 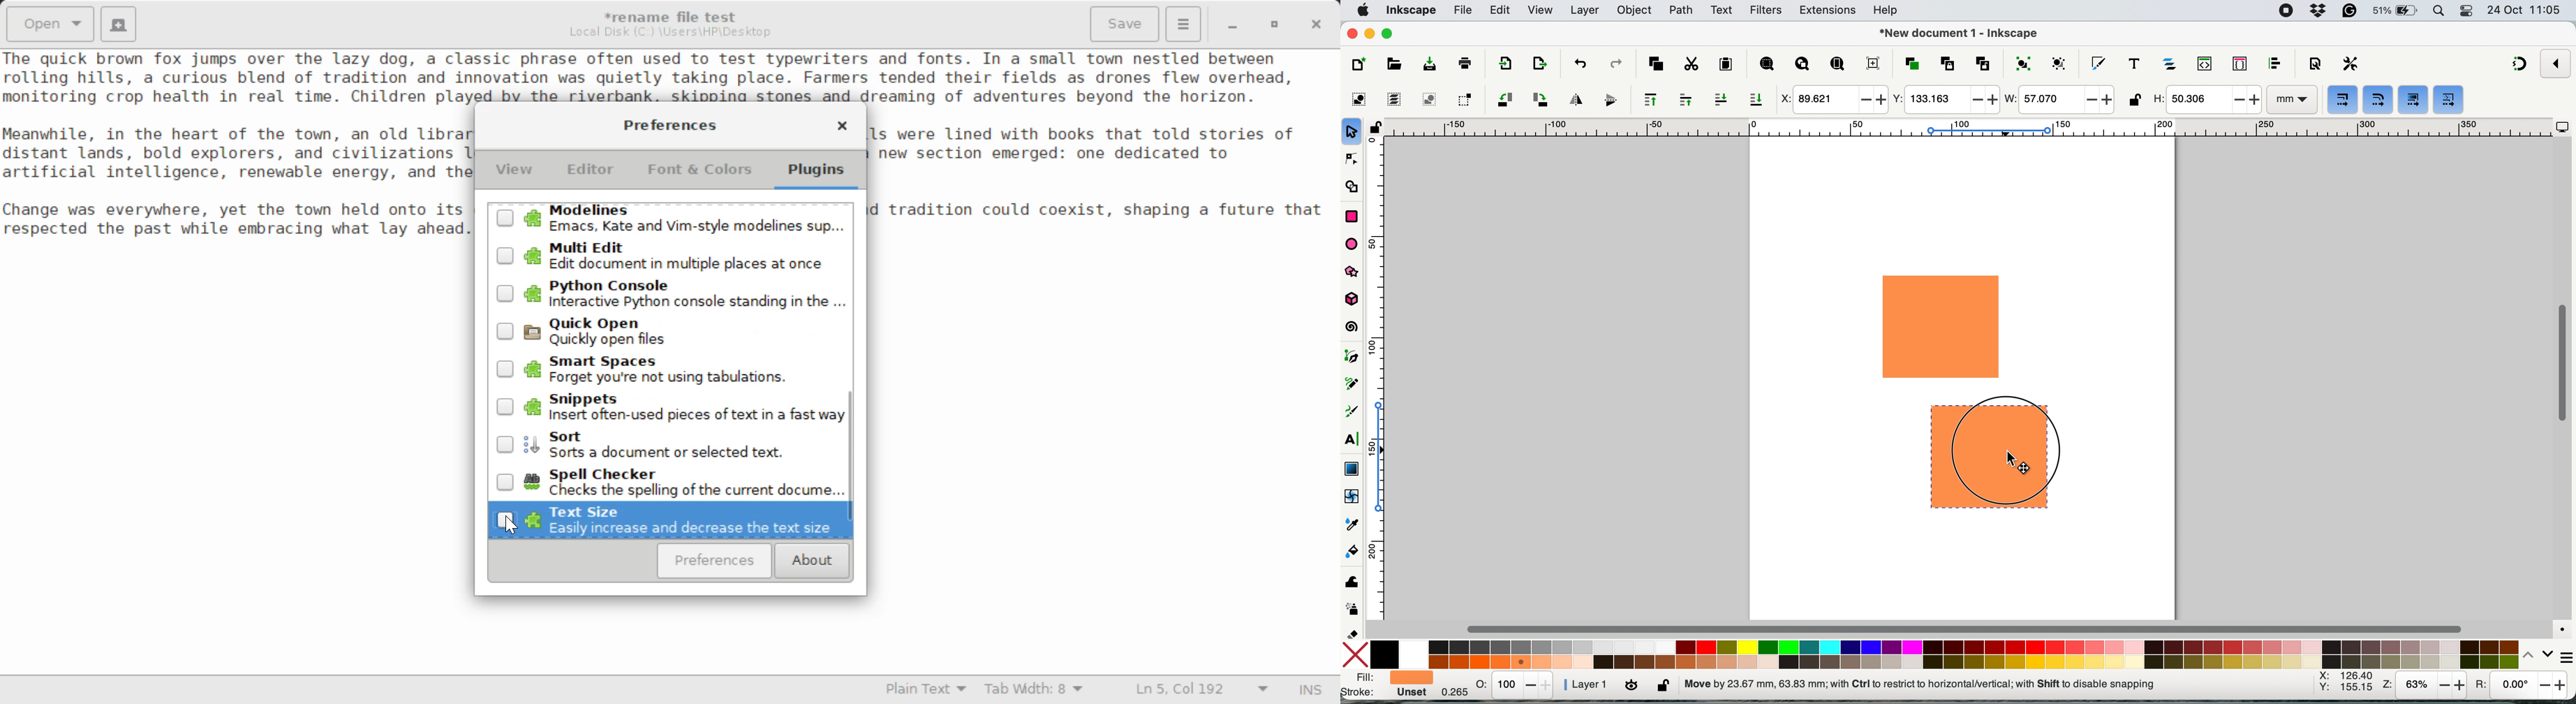 What do you see at coordinates (1352, 467) in the screenshot?
I see `gradient tool` at bounding box center [1352, 467].